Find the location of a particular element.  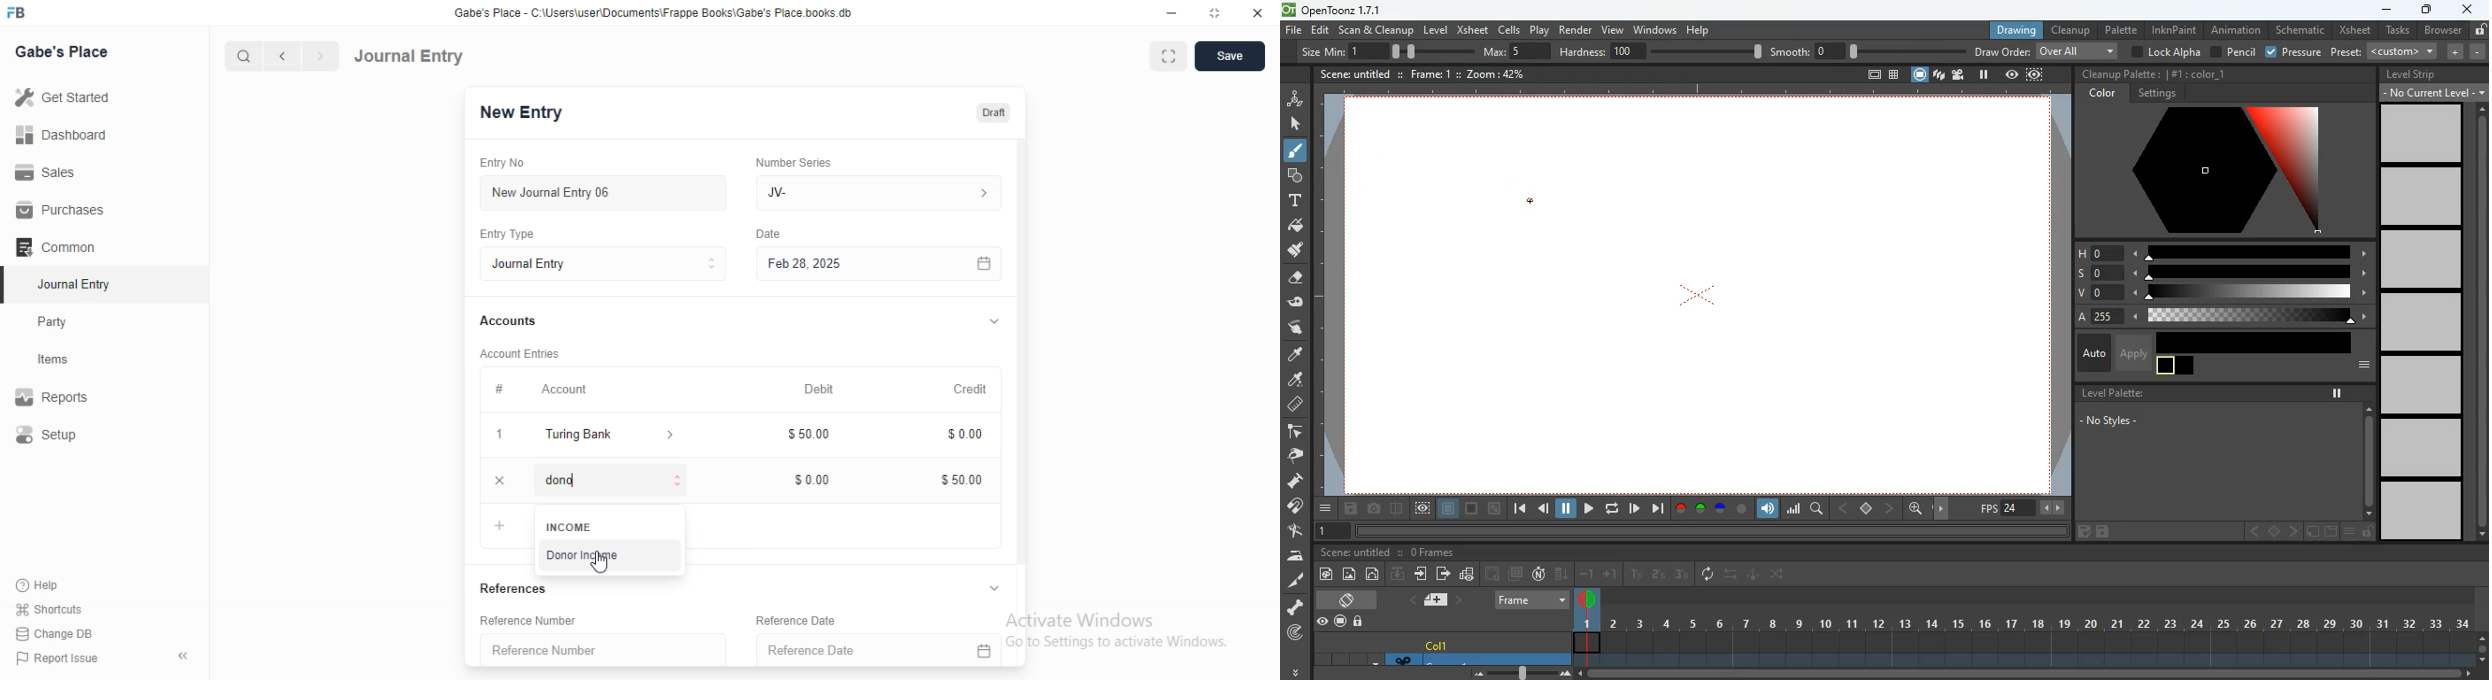

palette is located at coordinates (2120, 29).